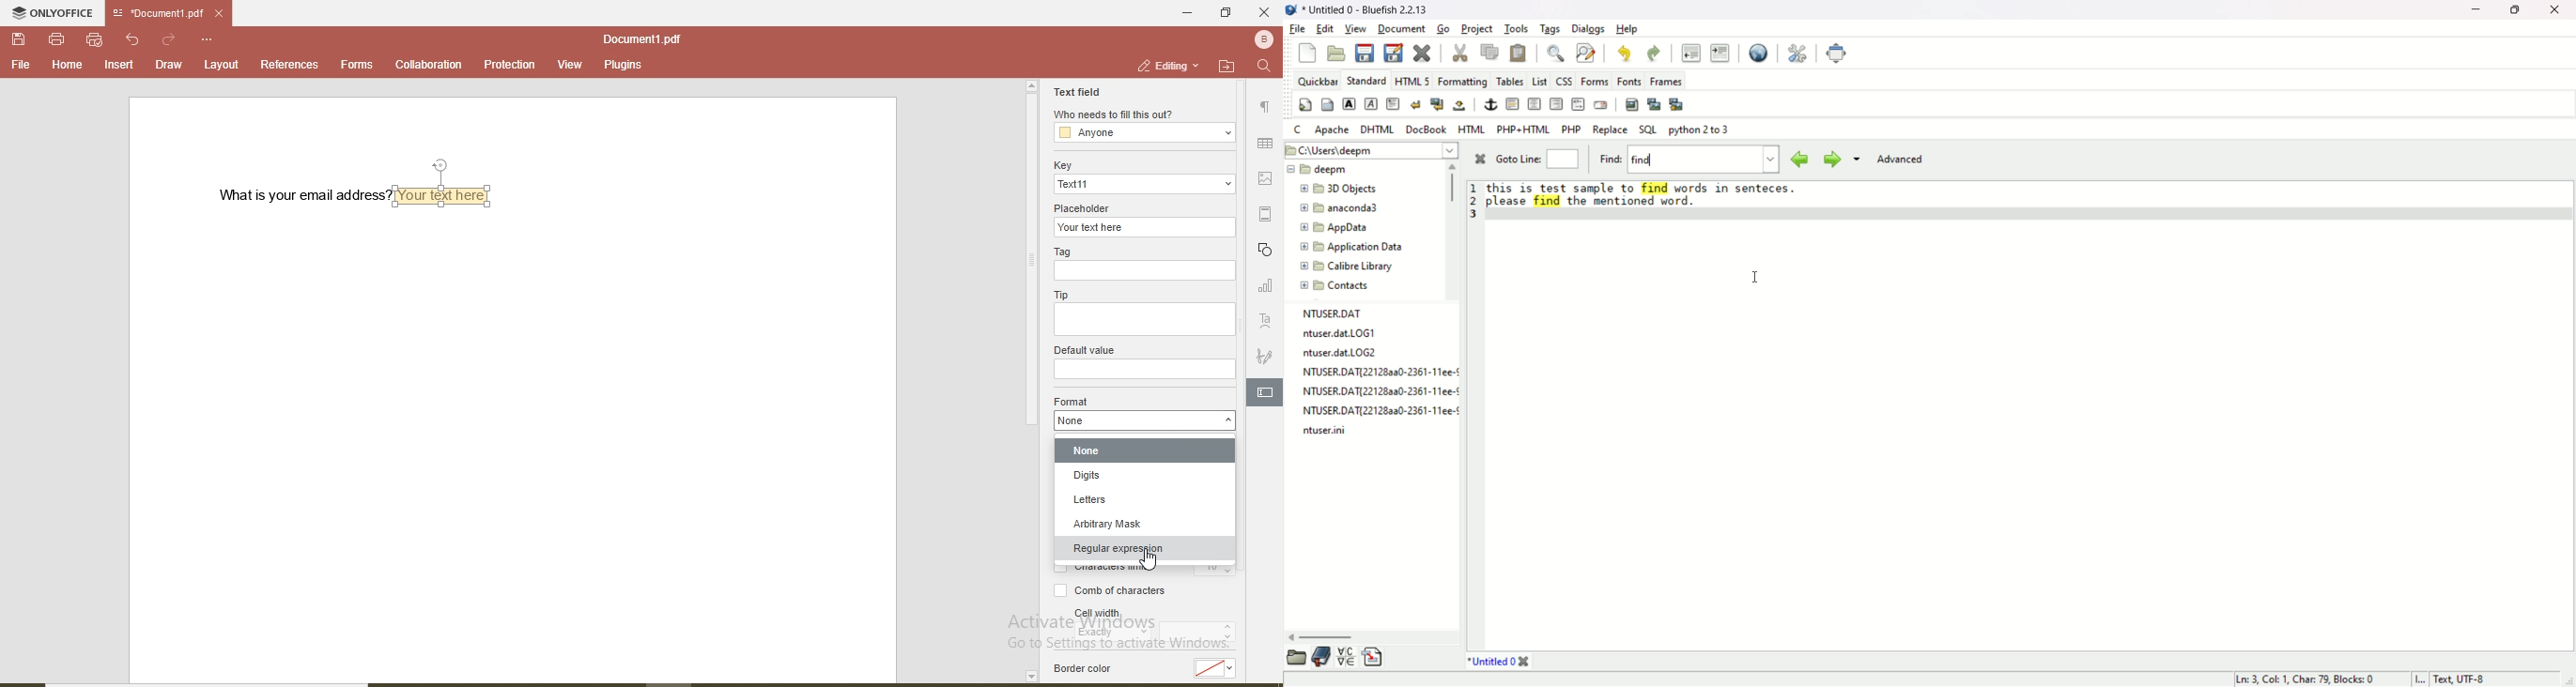 Image resolution: width=2576 pixels, height=700 pixels. What do you see at coordinates (1220, 667) in the screenshot?
I see `color selector` at bounding box center [1220, 667].